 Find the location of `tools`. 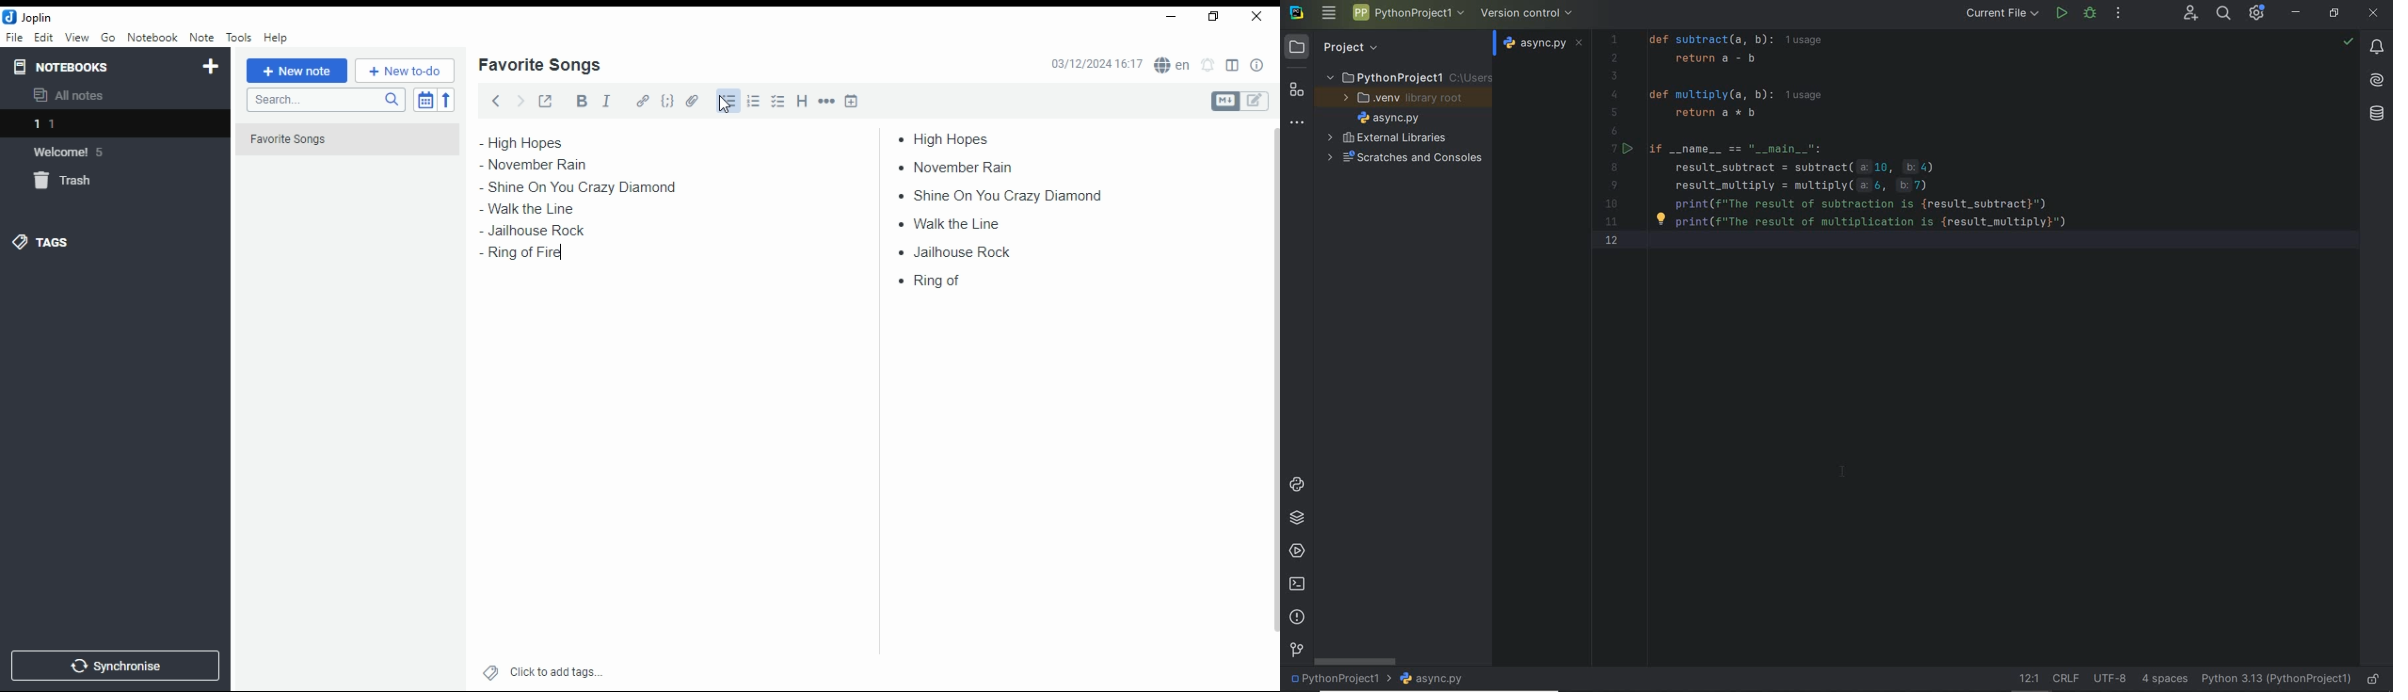

tools is located at coordinates (240, 38).